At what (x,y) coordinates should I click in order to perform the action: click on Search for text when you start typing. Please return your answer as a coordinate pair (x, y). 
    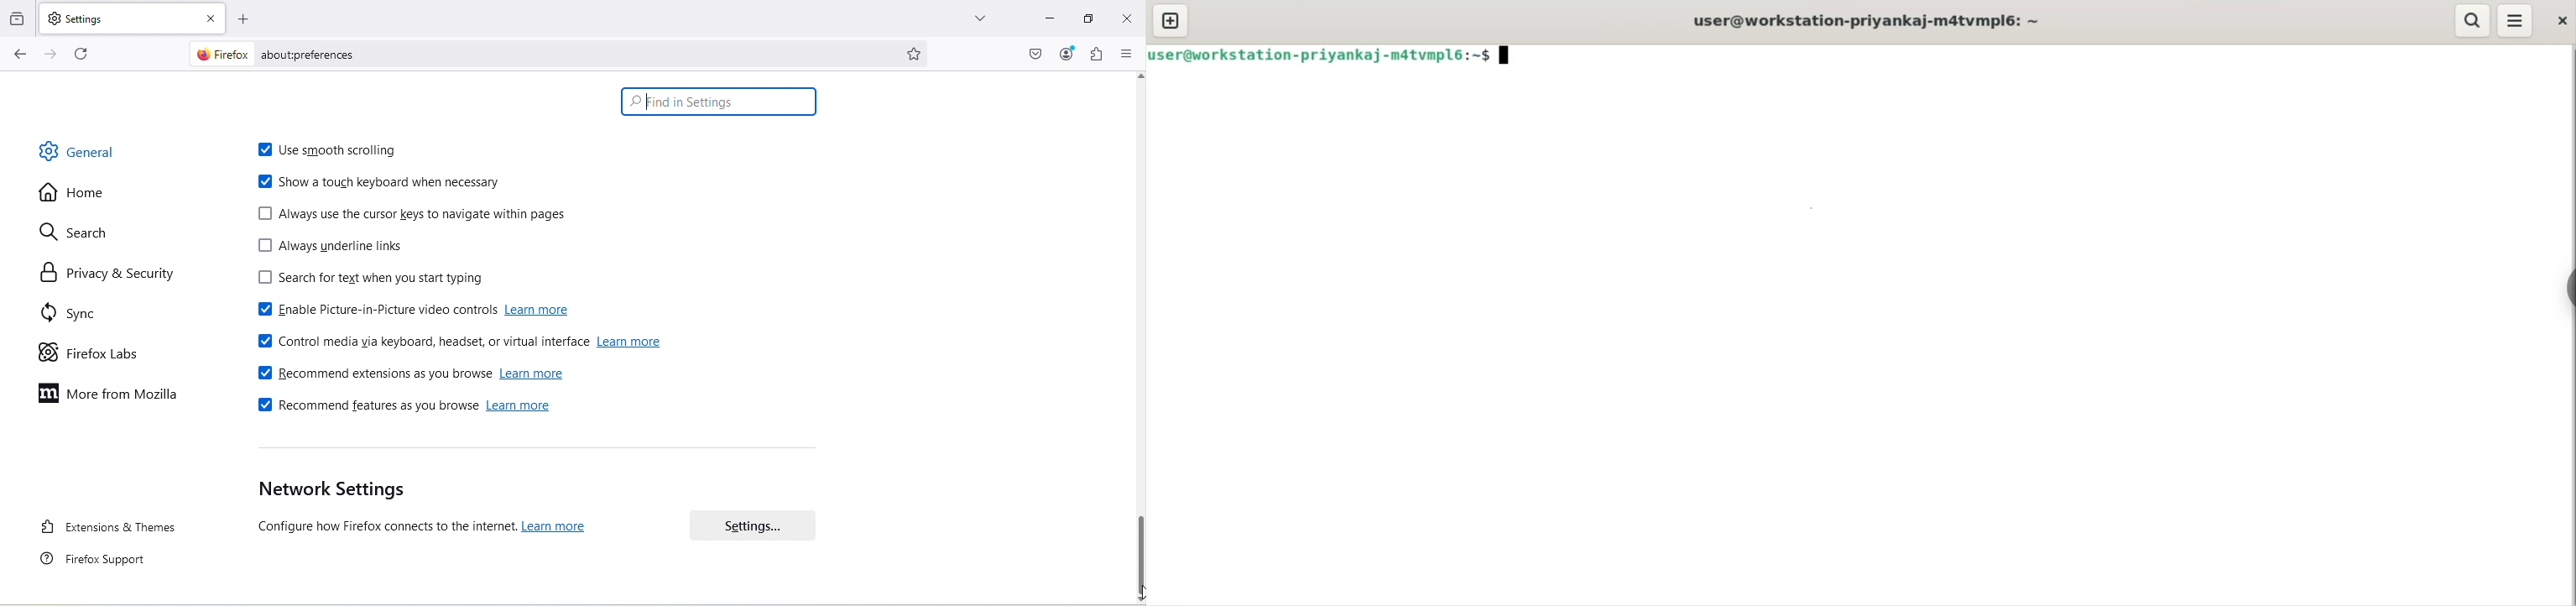
    Looking at the image, I should click on (391, 278).